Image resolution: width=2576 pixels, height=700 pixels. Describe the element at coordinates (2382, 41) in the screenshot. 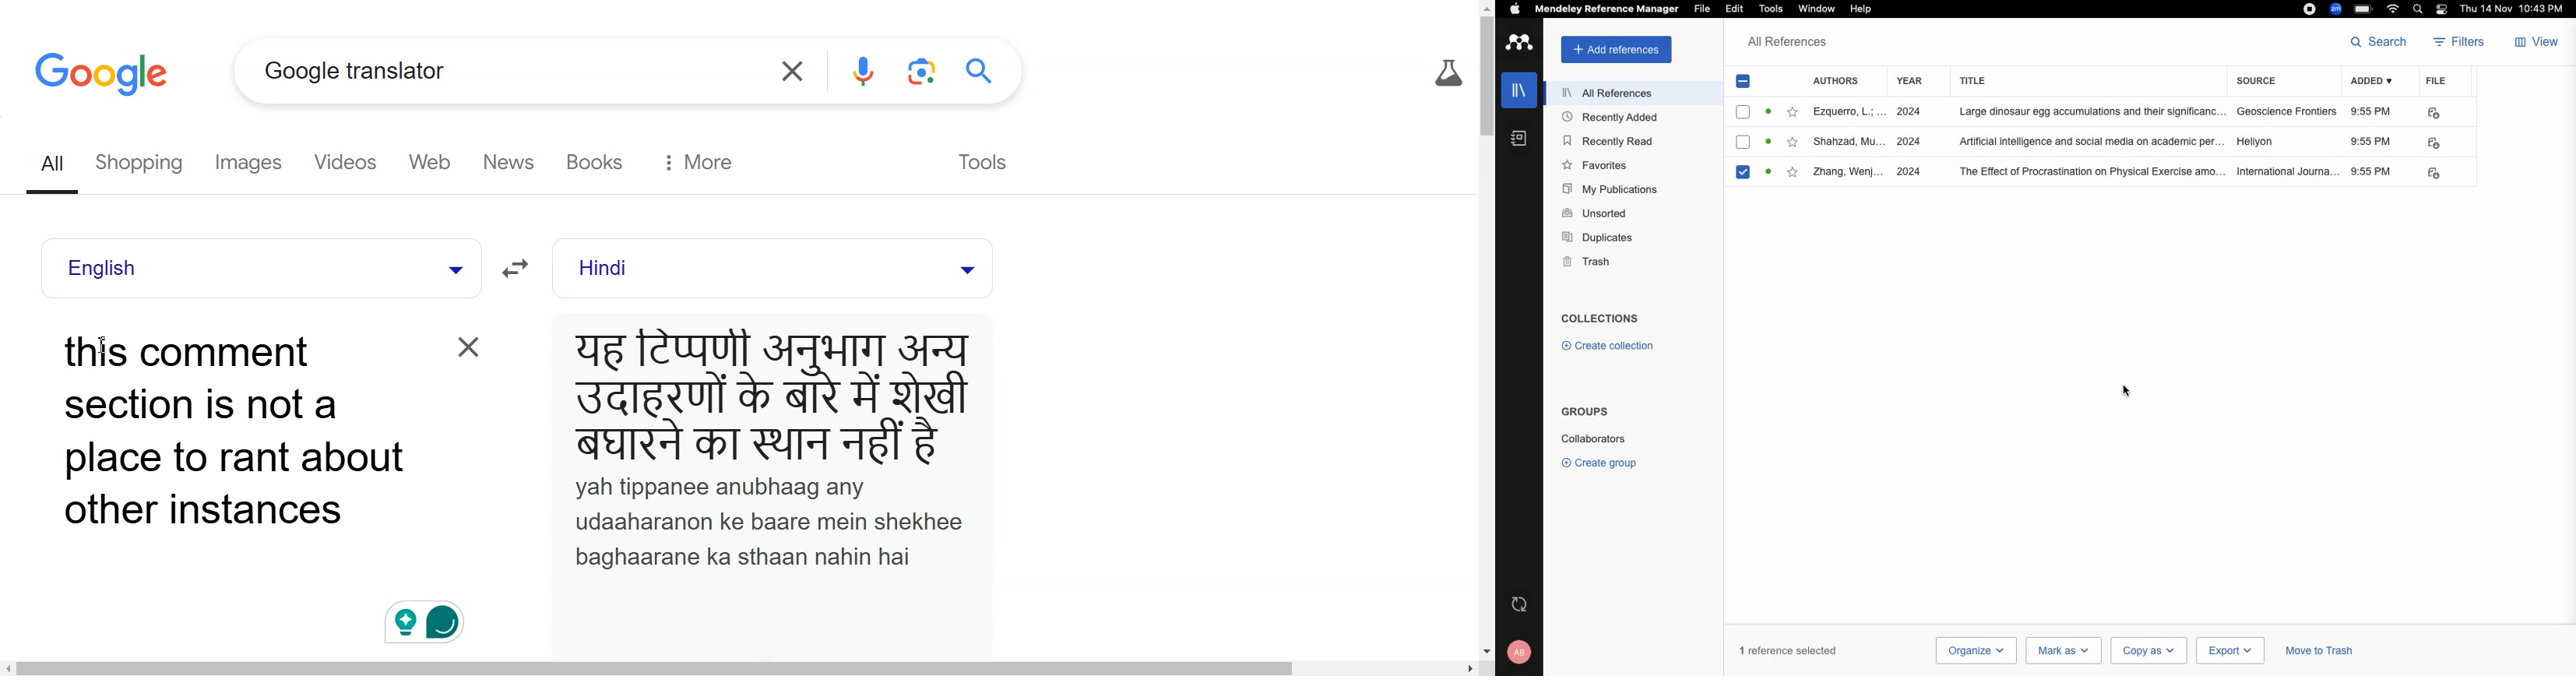

I see `Search` at that location.